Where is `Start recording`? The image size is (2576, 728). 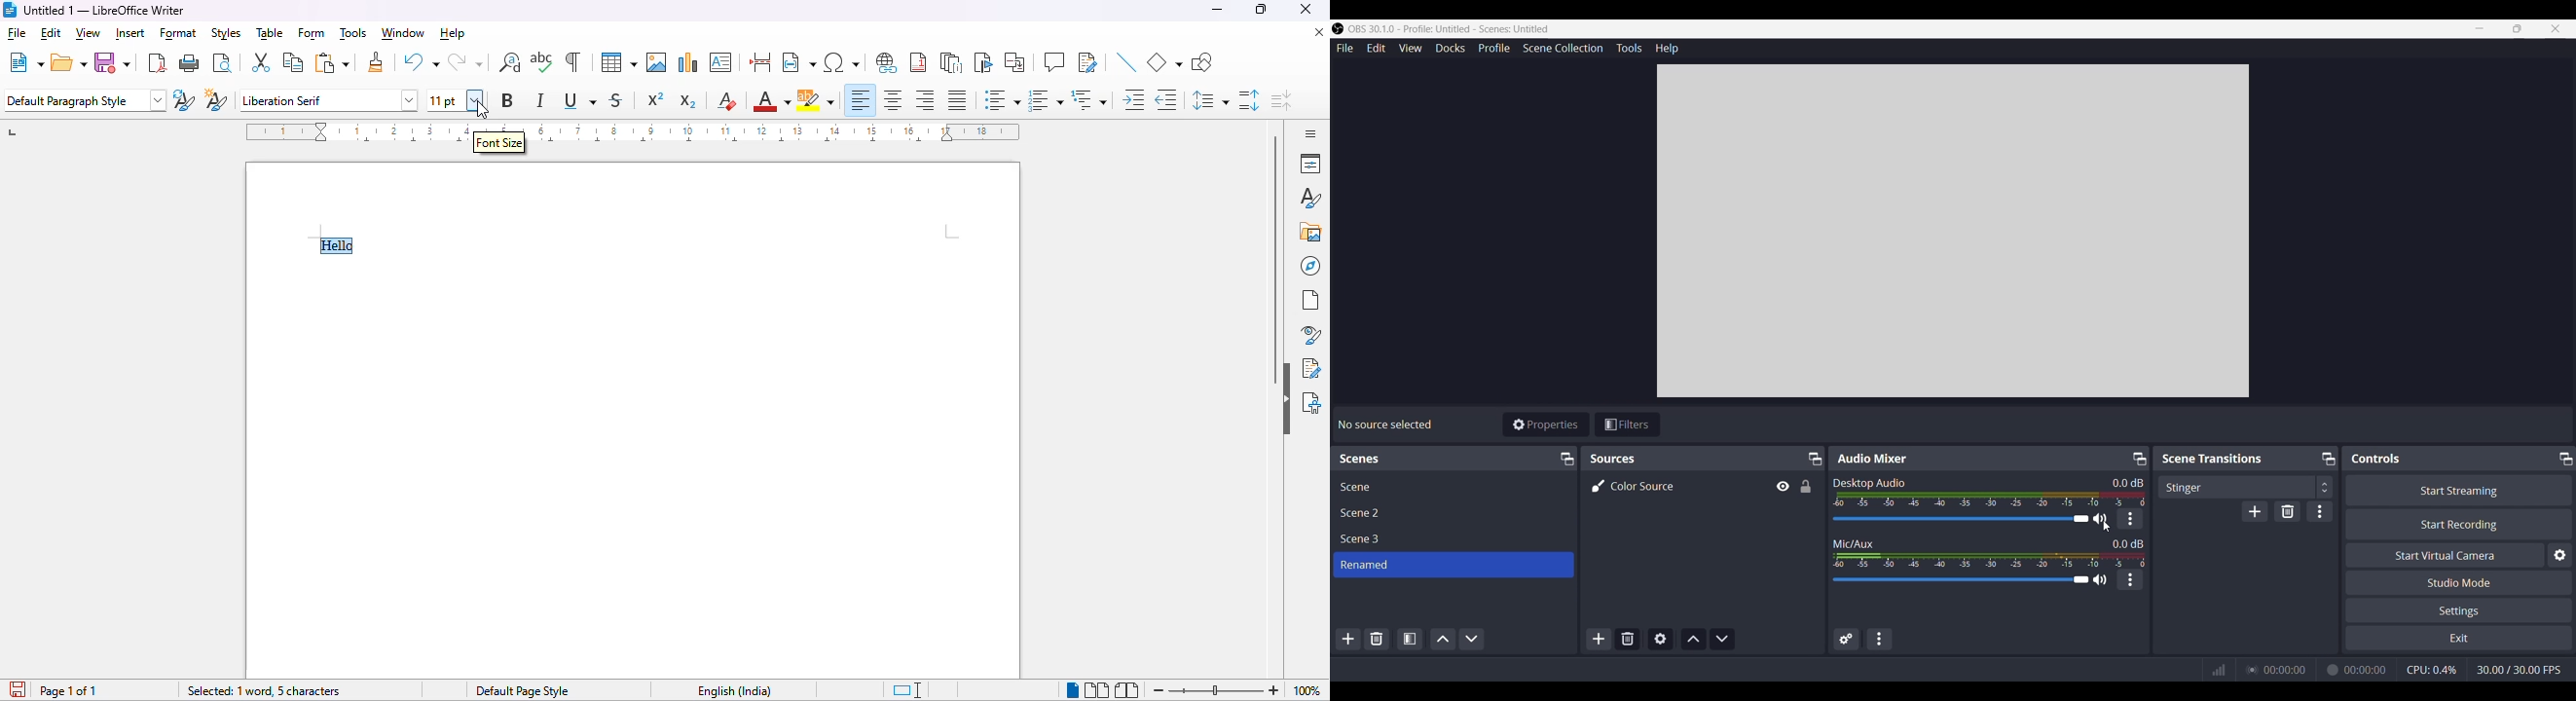 Start recording is located at coordinates (2459, 524).